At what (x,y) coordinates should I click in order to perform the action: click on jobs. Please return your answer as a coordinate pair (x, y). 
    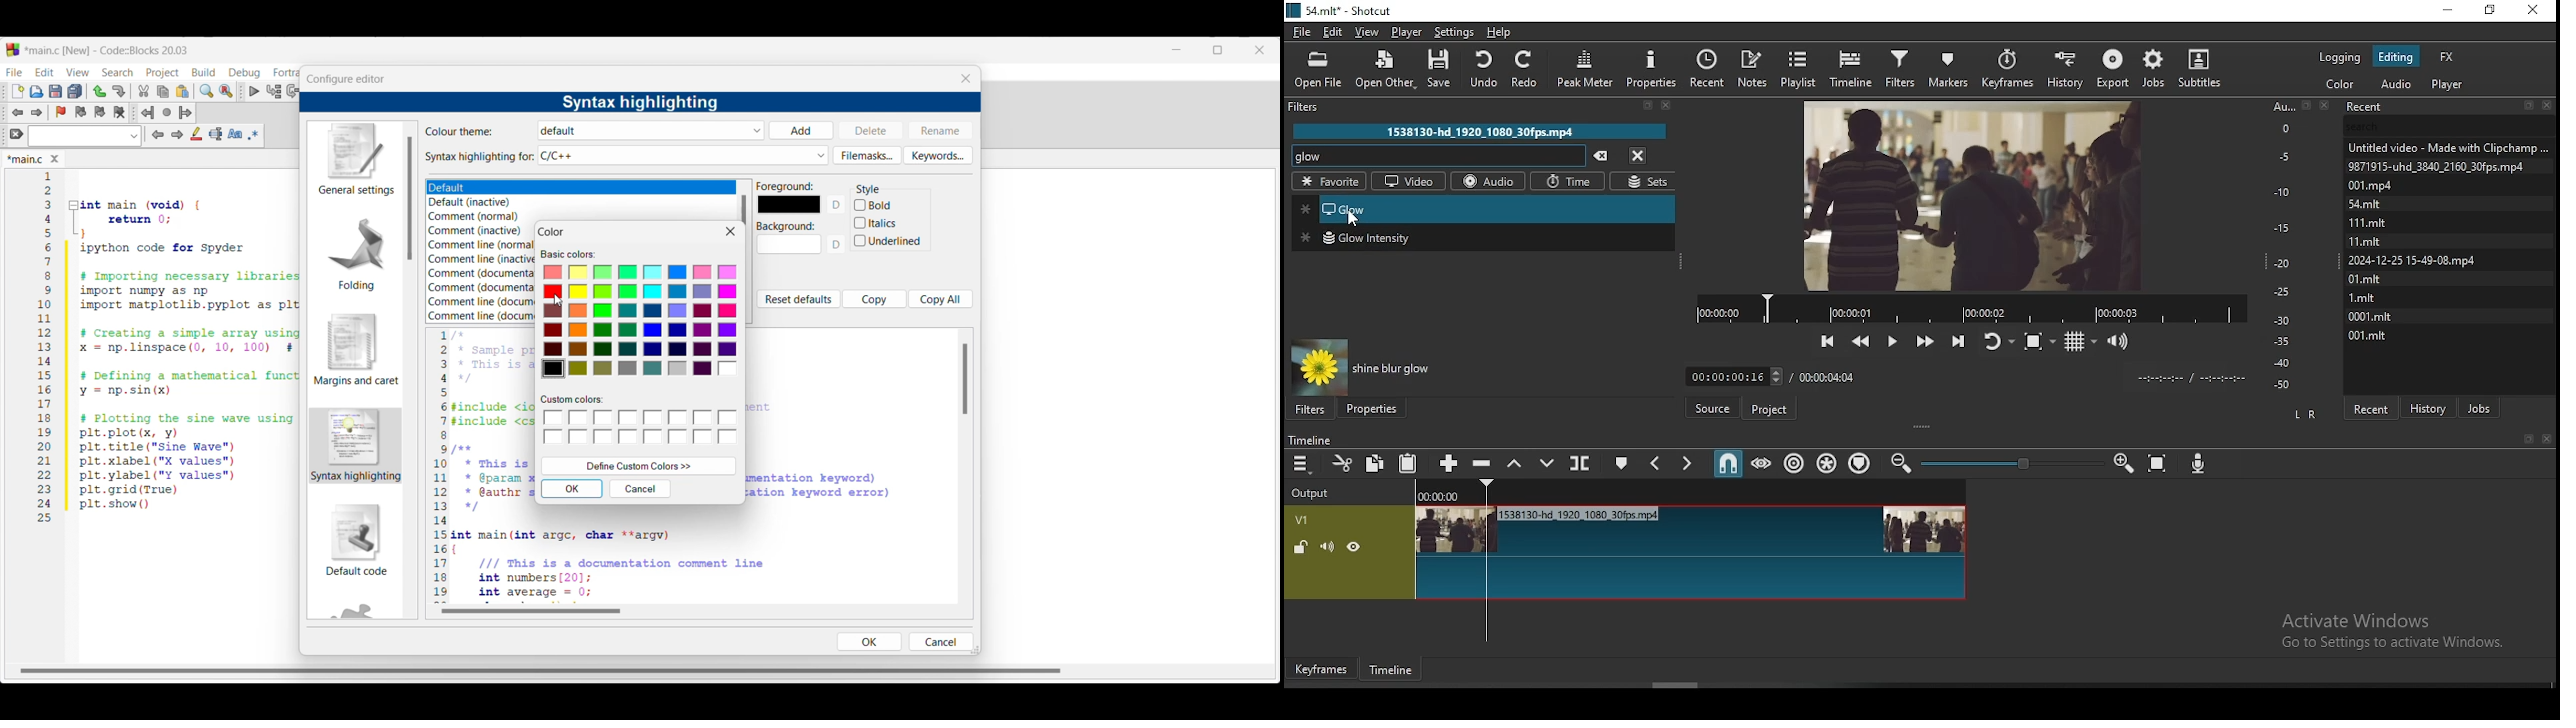
    Looking at the image, I should click on (2479, 406).